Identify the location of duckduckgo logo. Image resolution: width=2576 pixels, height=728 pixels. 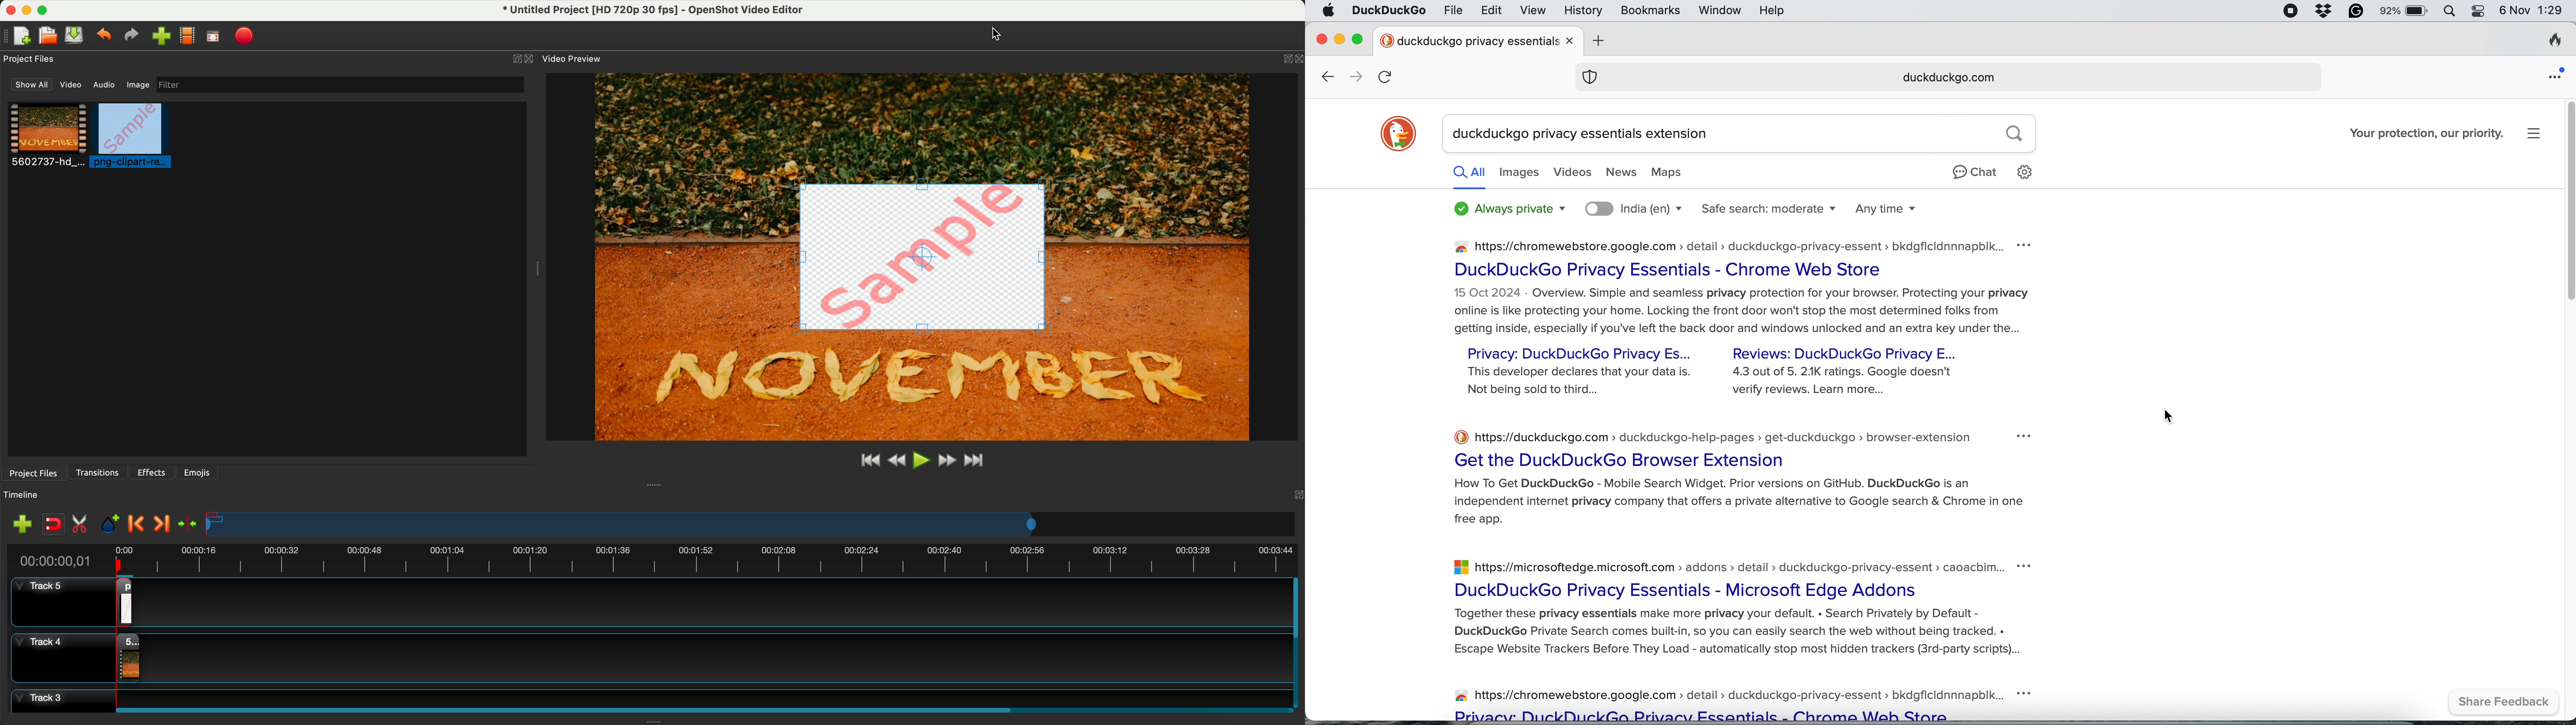
(1396, 133).